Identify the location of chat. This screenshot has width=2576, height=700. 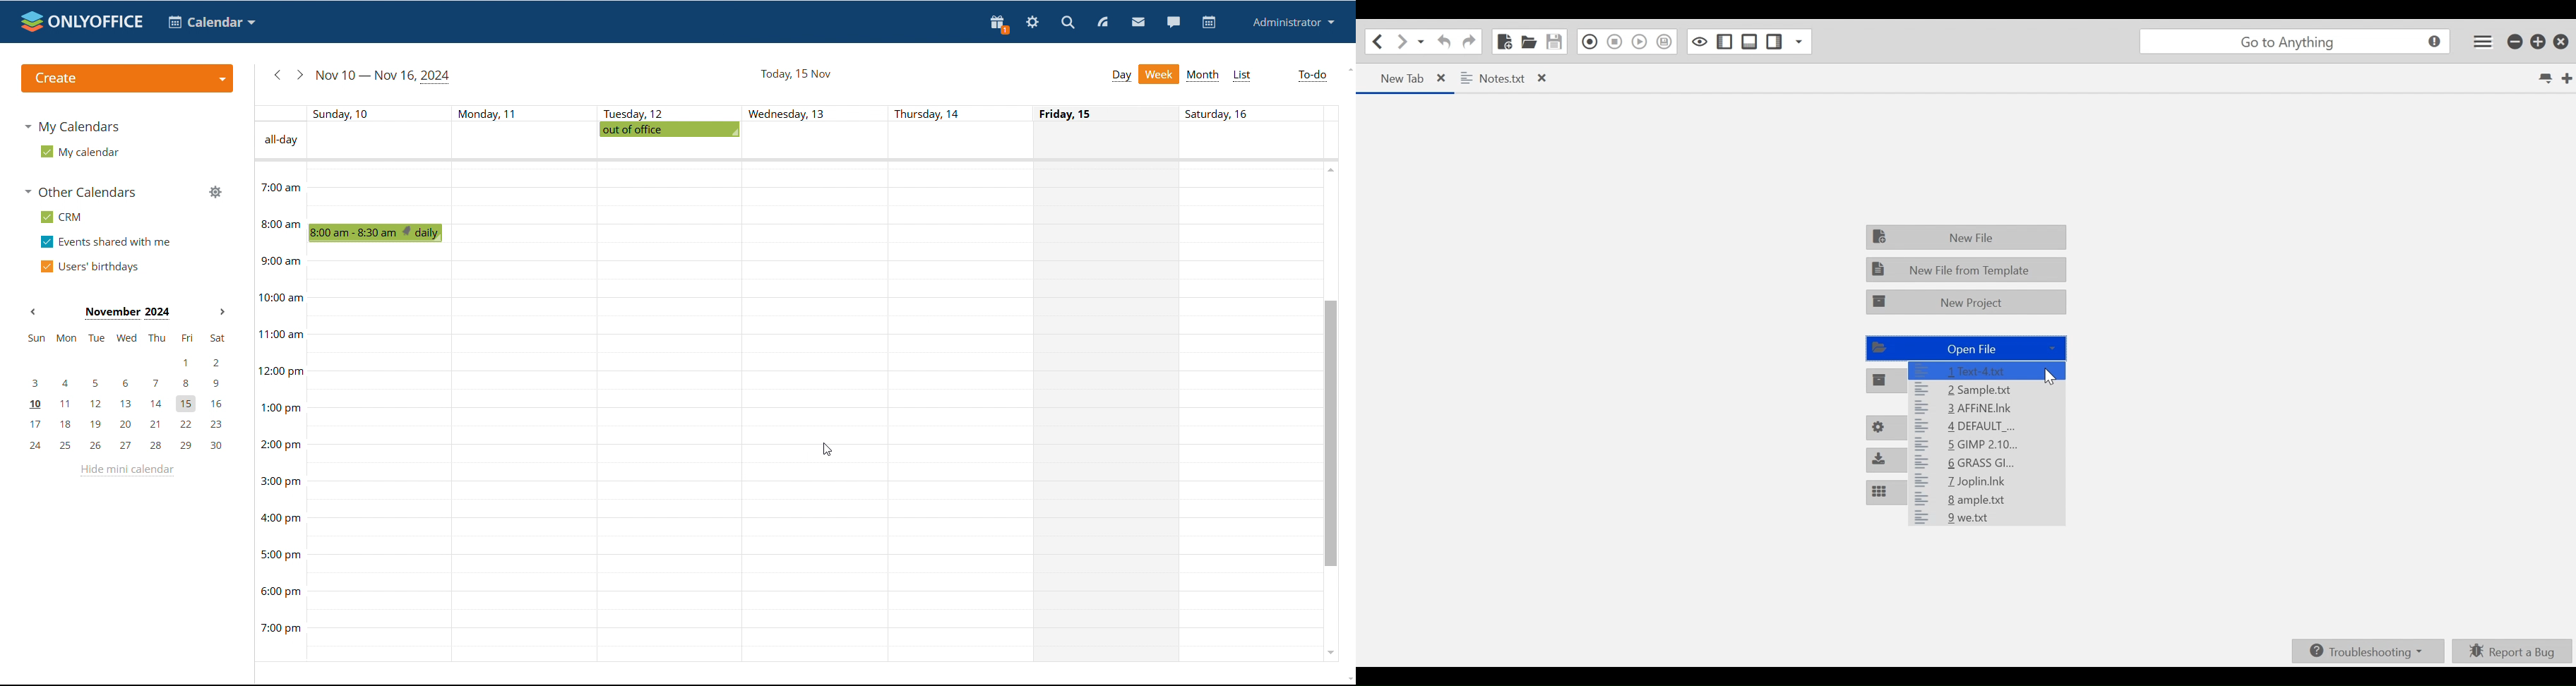
(1171, 22).